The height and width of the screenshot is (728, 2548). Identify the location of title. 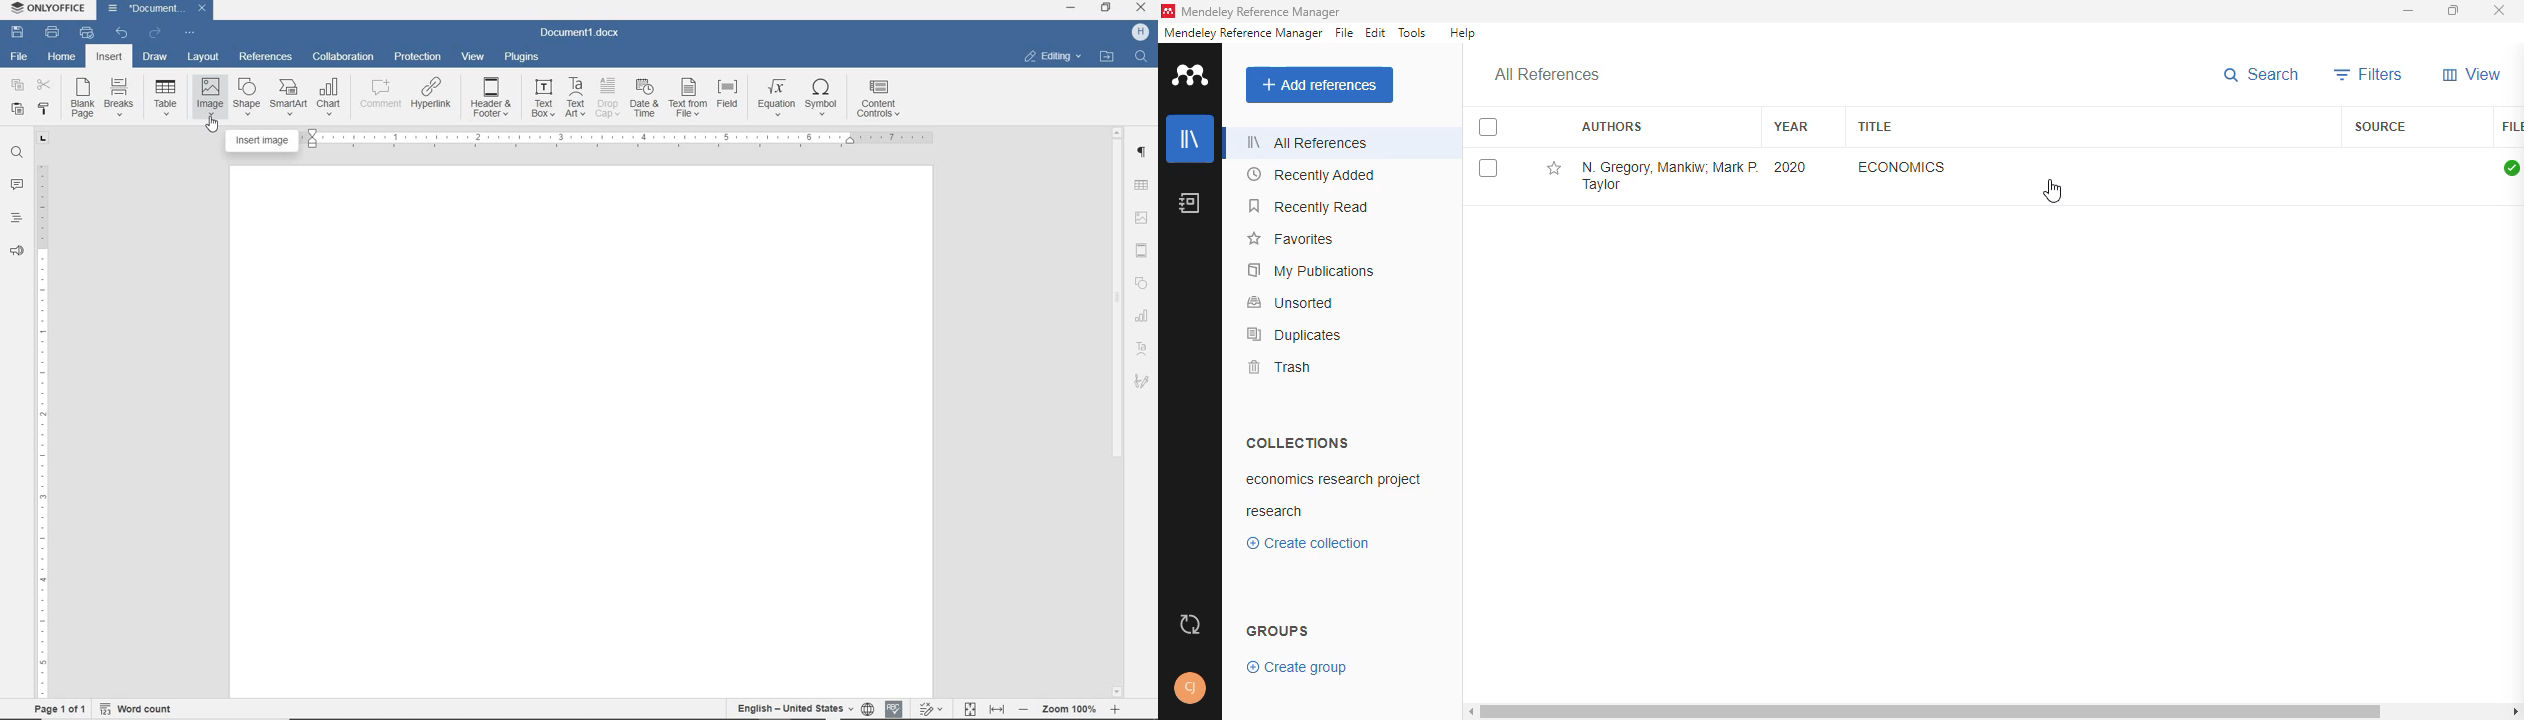
(1875, 126).